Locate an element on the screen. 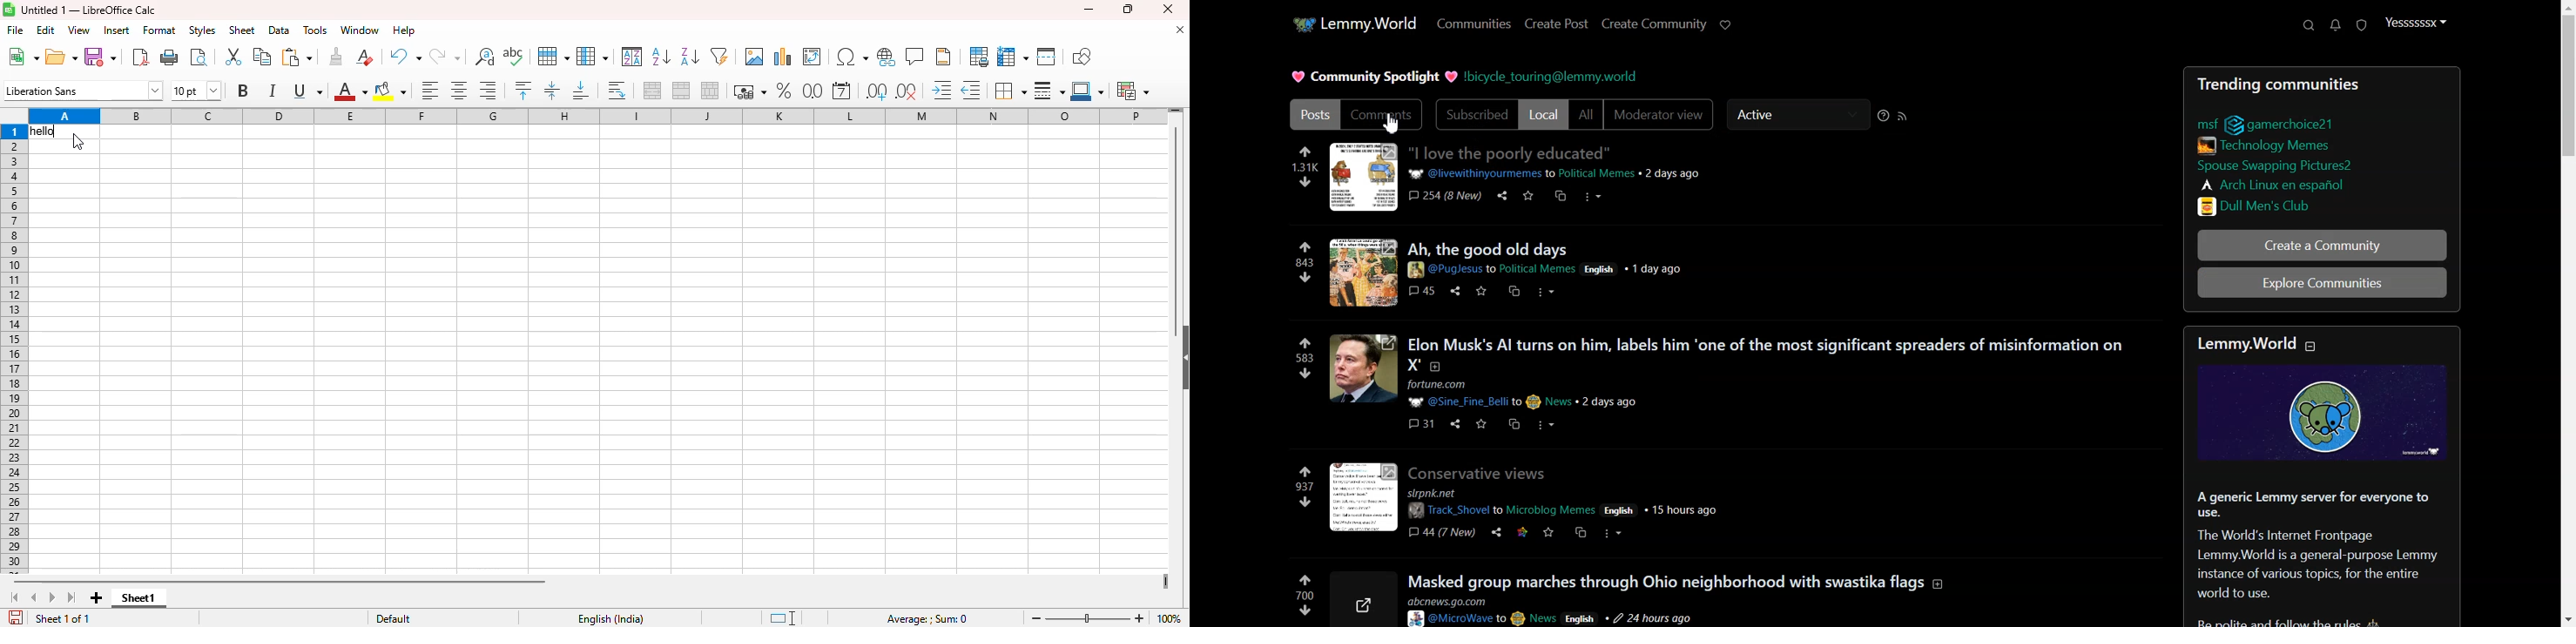 The width and height of the screenshot is (2576, 644). LInks is located at coordinates (2272, 183).